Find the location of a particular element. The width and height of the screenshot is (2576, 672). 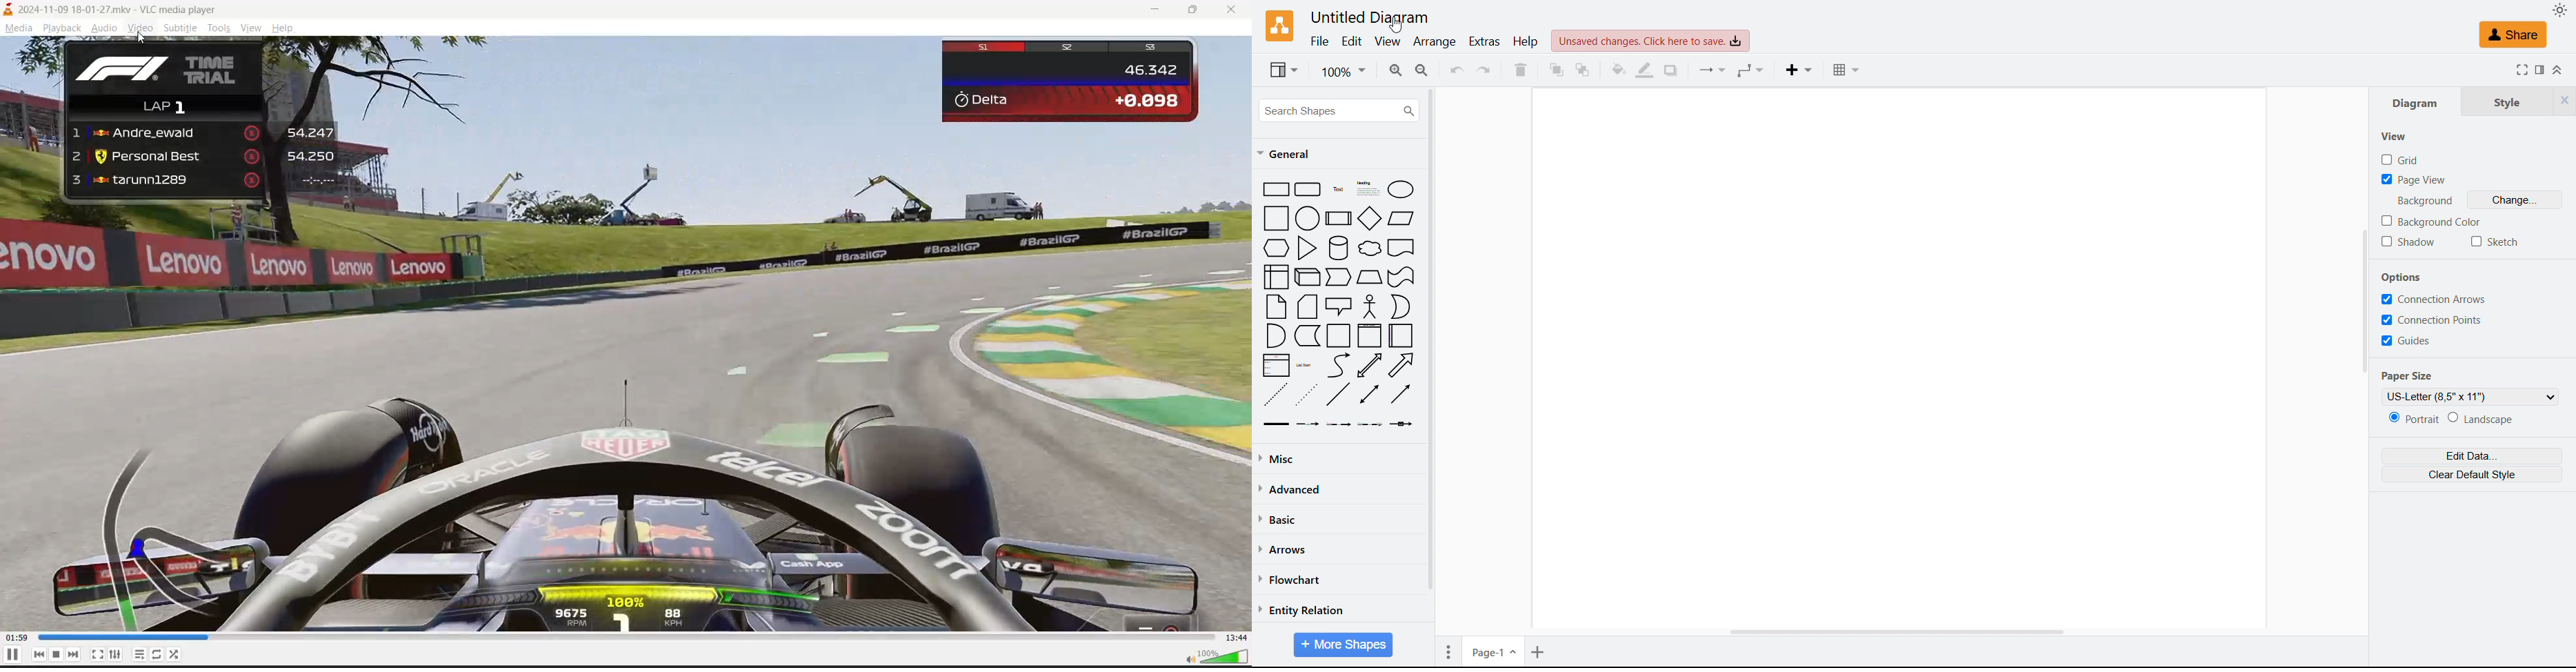

Unsaved changes click here to save  is located at coordinates (1650, 41).